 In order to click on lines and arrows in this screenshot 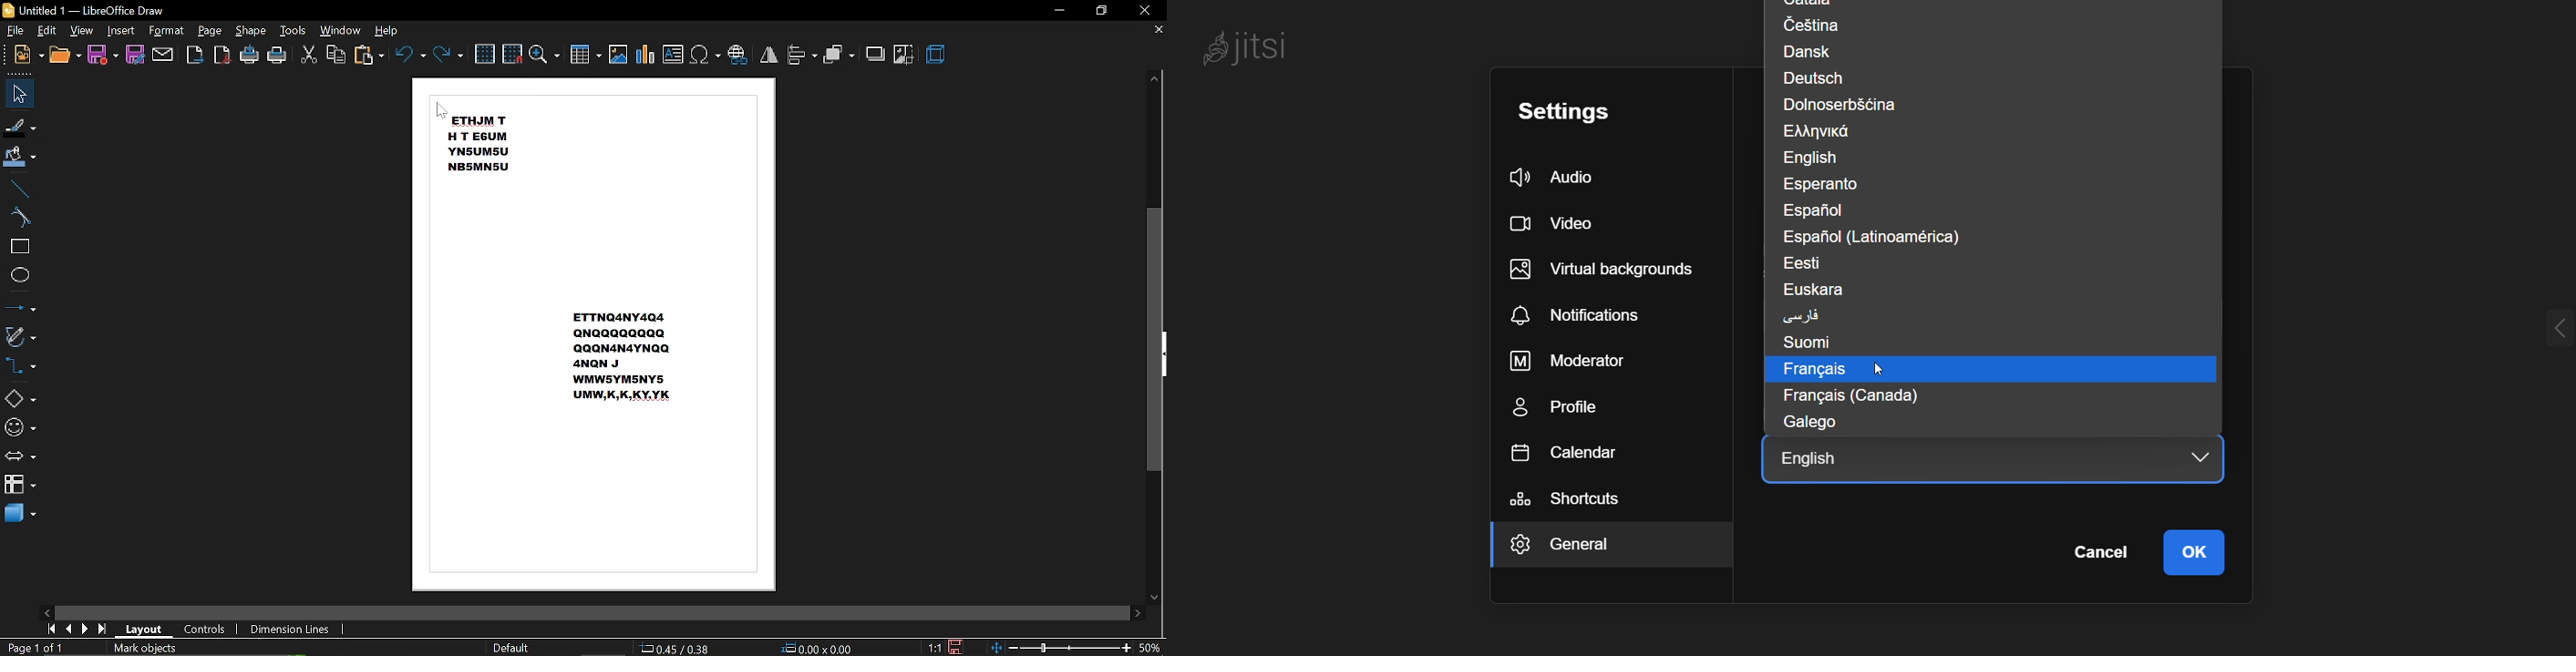, I will do `click(20, 304)`.